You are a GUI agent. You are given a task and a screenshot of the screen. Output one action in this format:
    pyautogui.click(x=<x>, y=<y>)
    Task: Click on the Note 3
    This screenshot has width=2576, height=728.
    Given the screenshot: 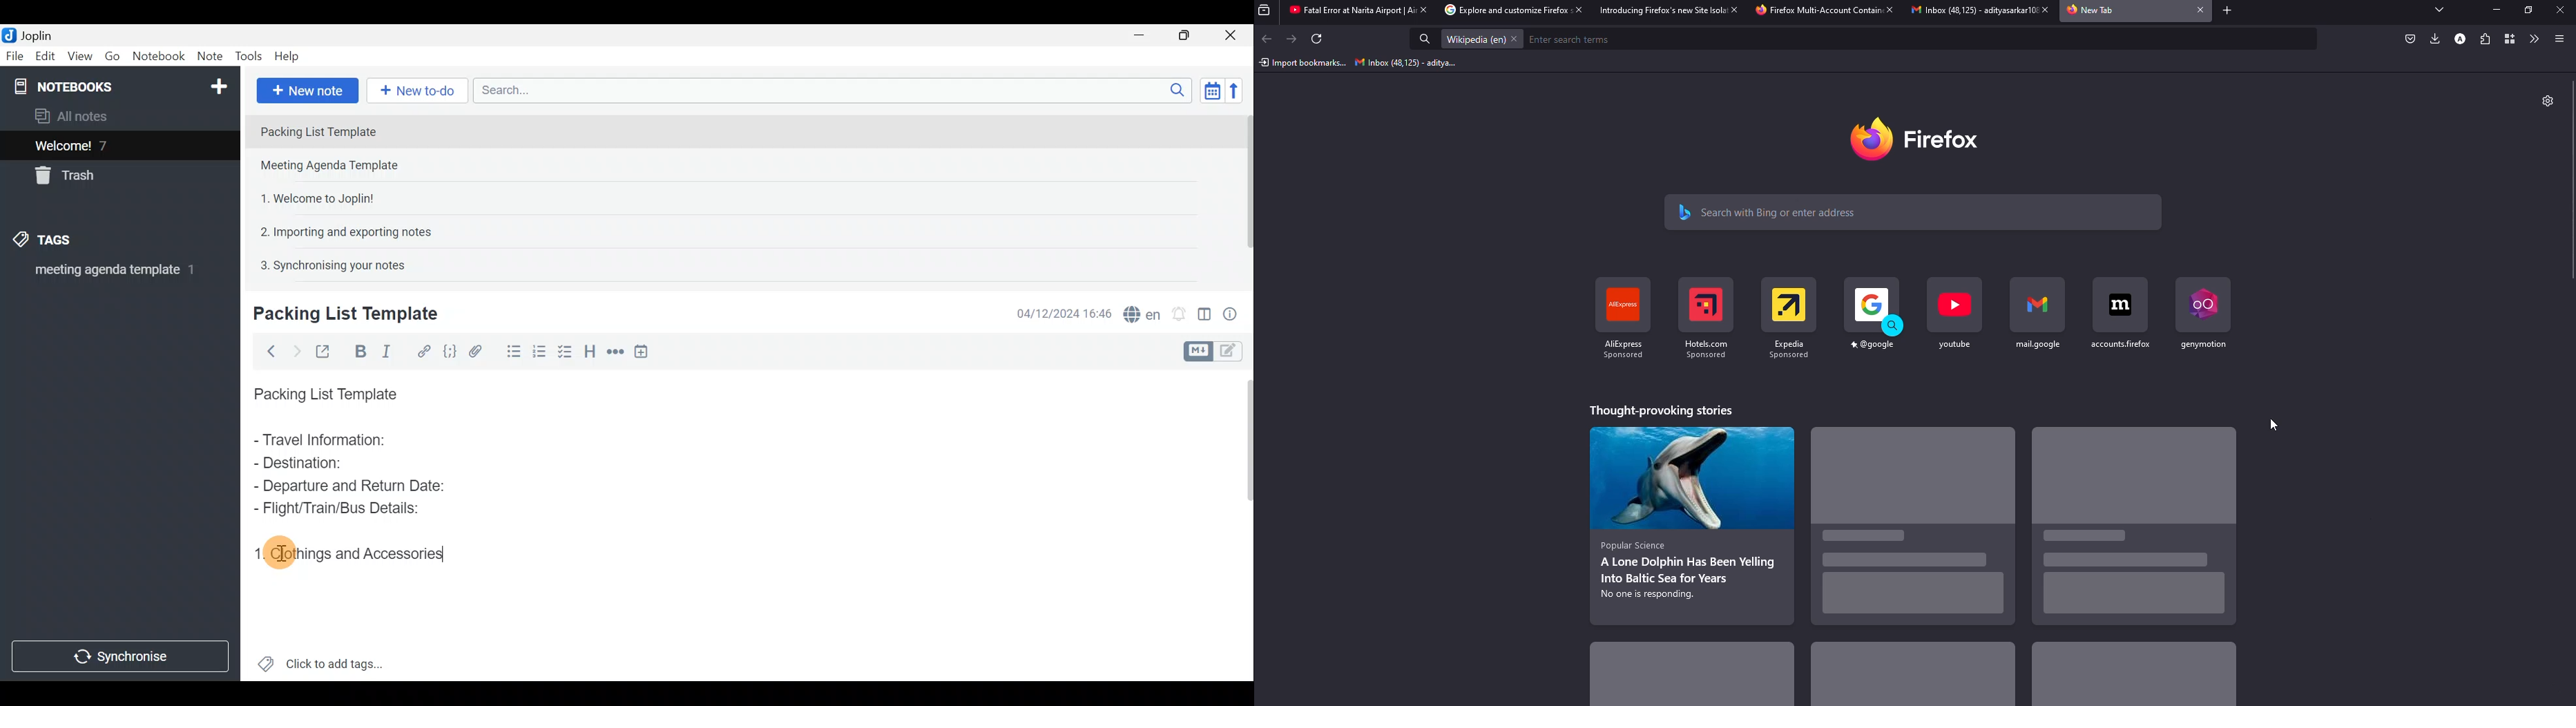 What is the action you would take?
    pyautogui.click(x=312, y=197)
    